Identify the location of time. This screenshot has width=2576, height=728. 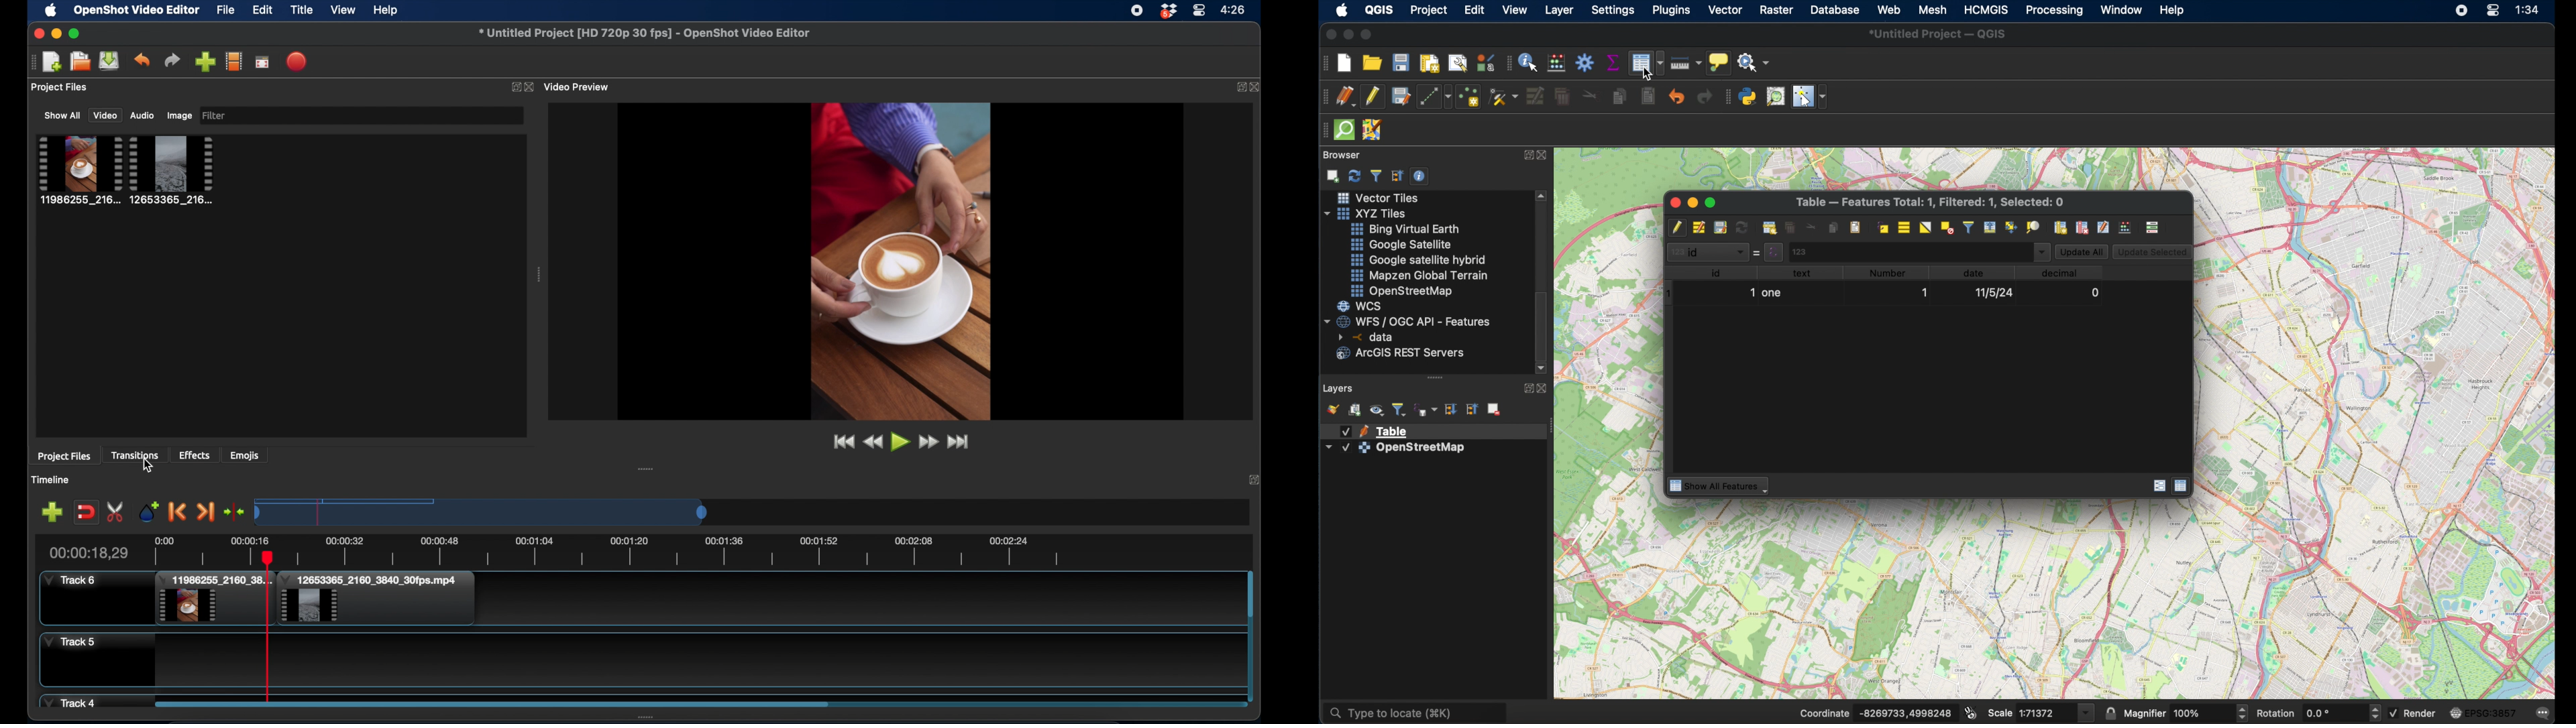
(1235, 9).